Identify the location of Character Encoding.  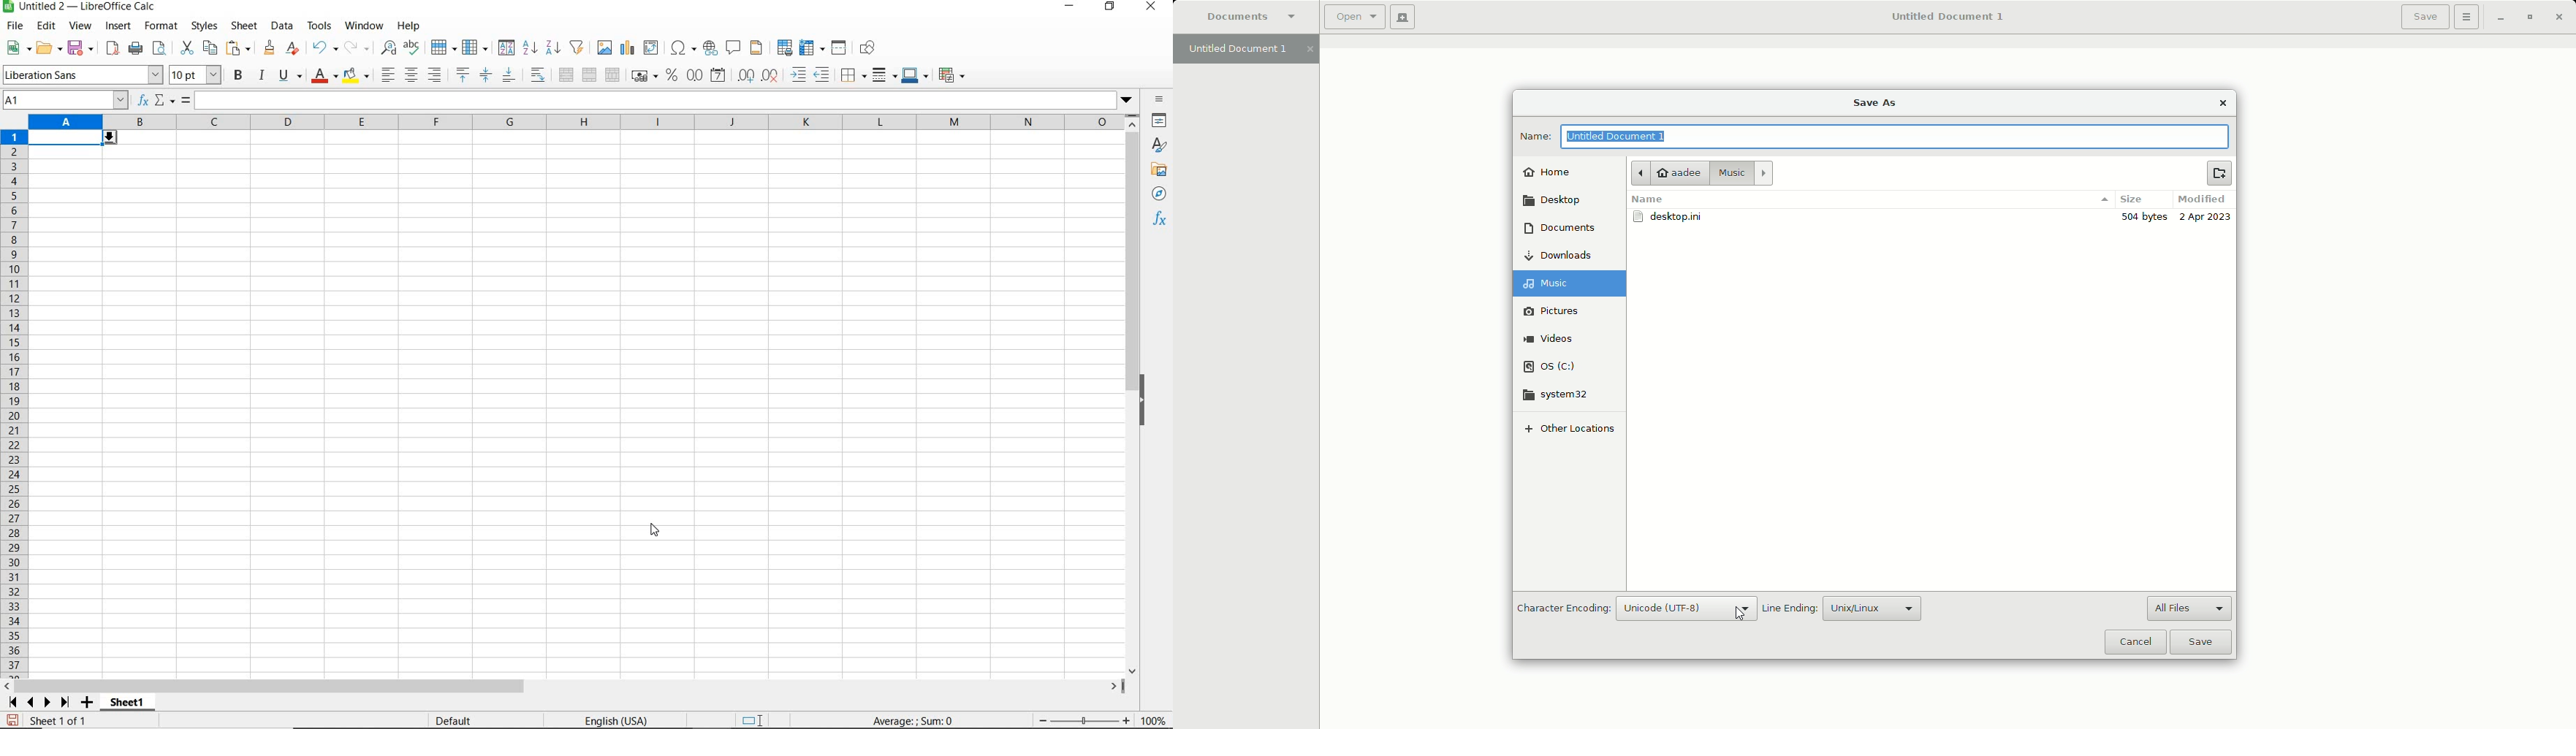
(1563, 609).